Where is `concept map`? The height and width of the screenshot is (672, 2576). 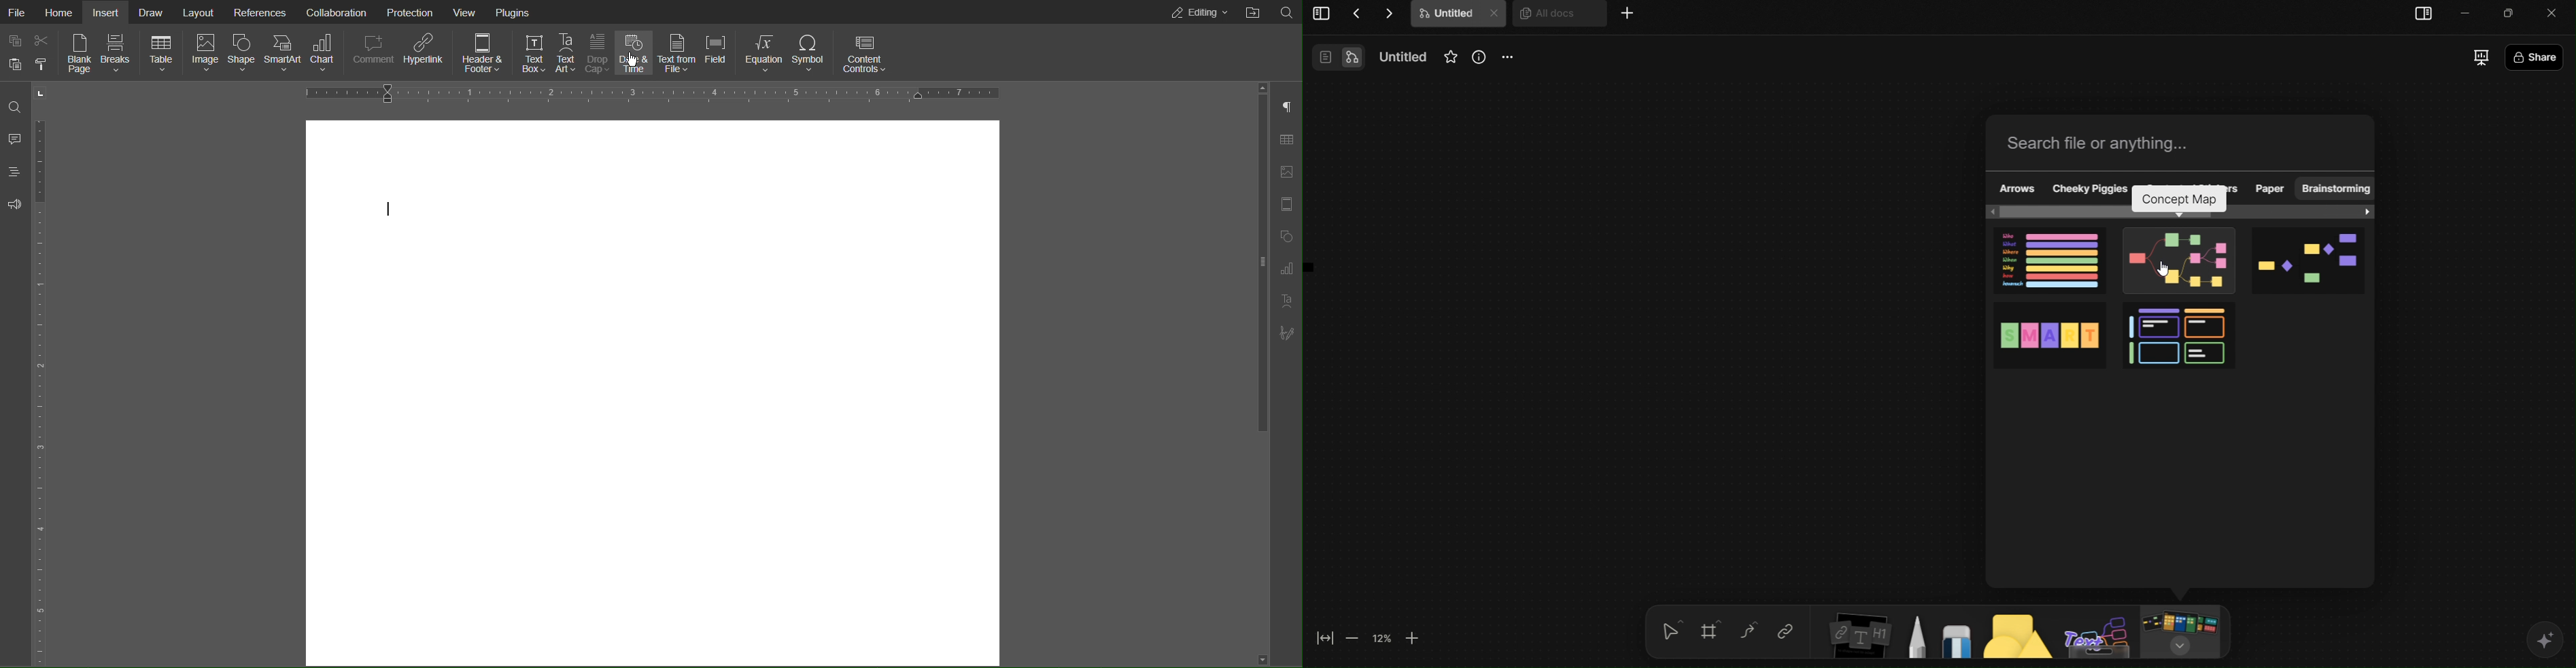 concept map is located at coordinates (2180, 201).